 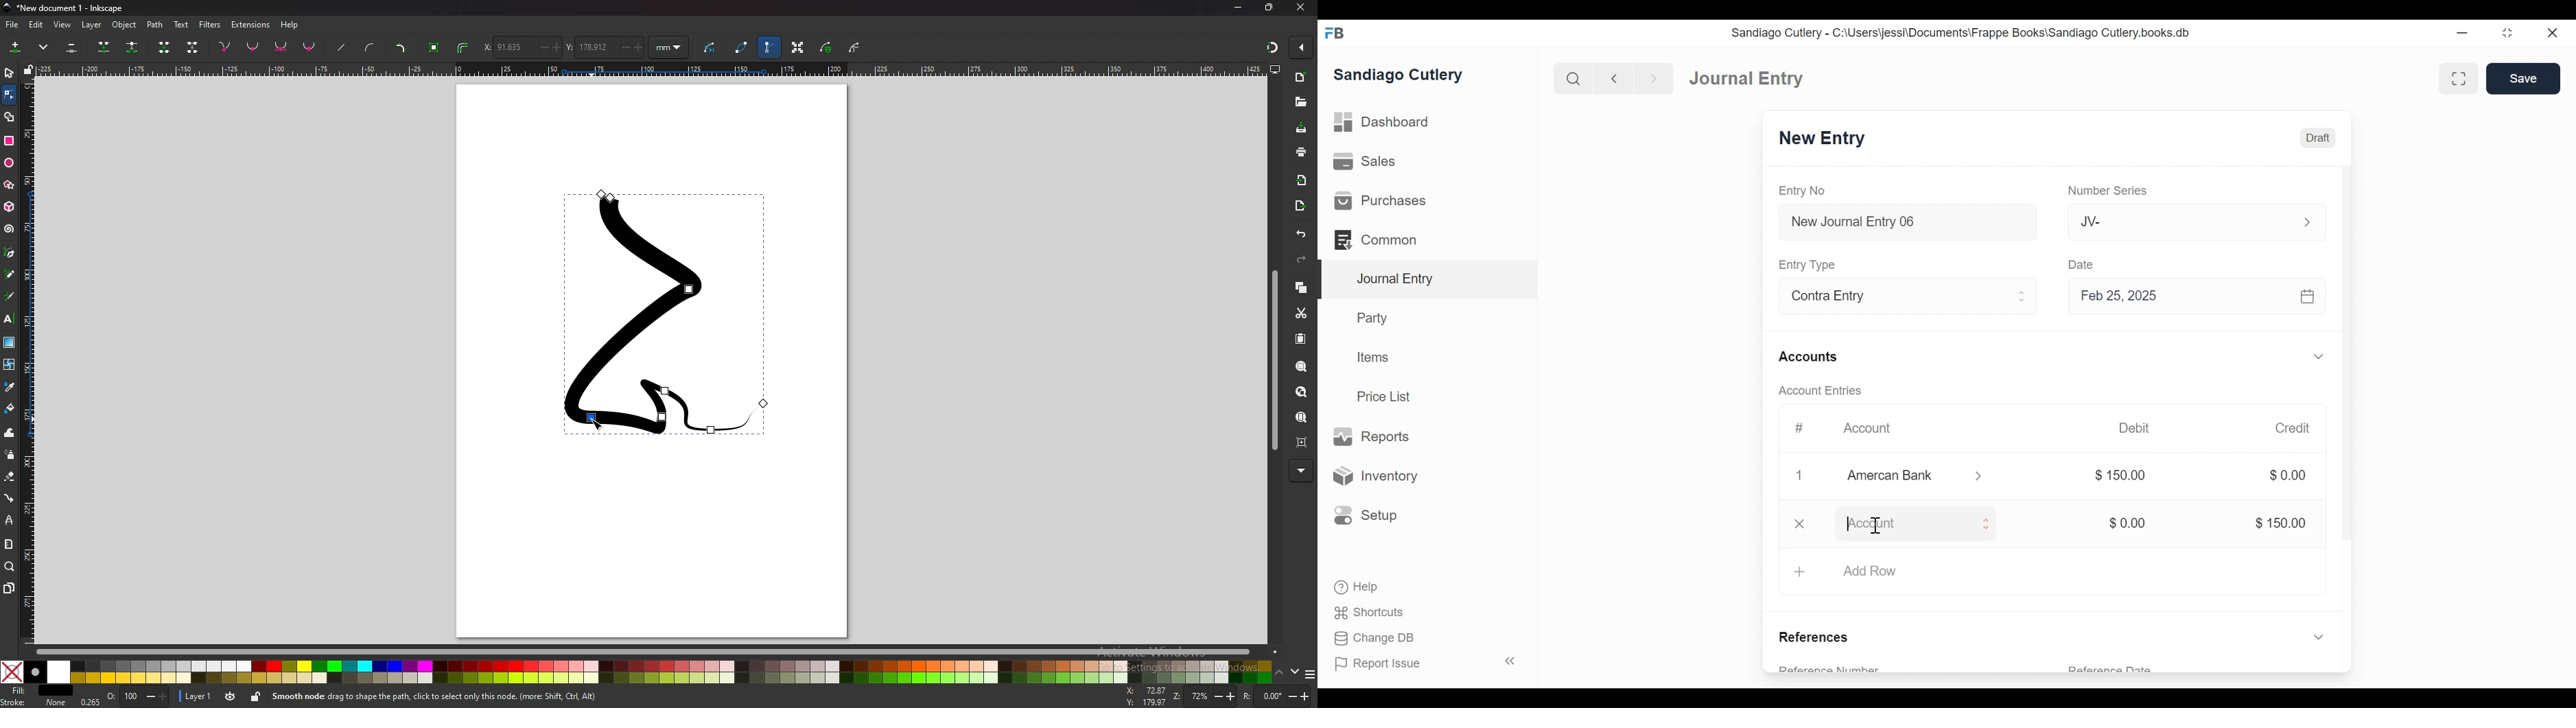 I want to click on Help, so click(x=1355, y=586).